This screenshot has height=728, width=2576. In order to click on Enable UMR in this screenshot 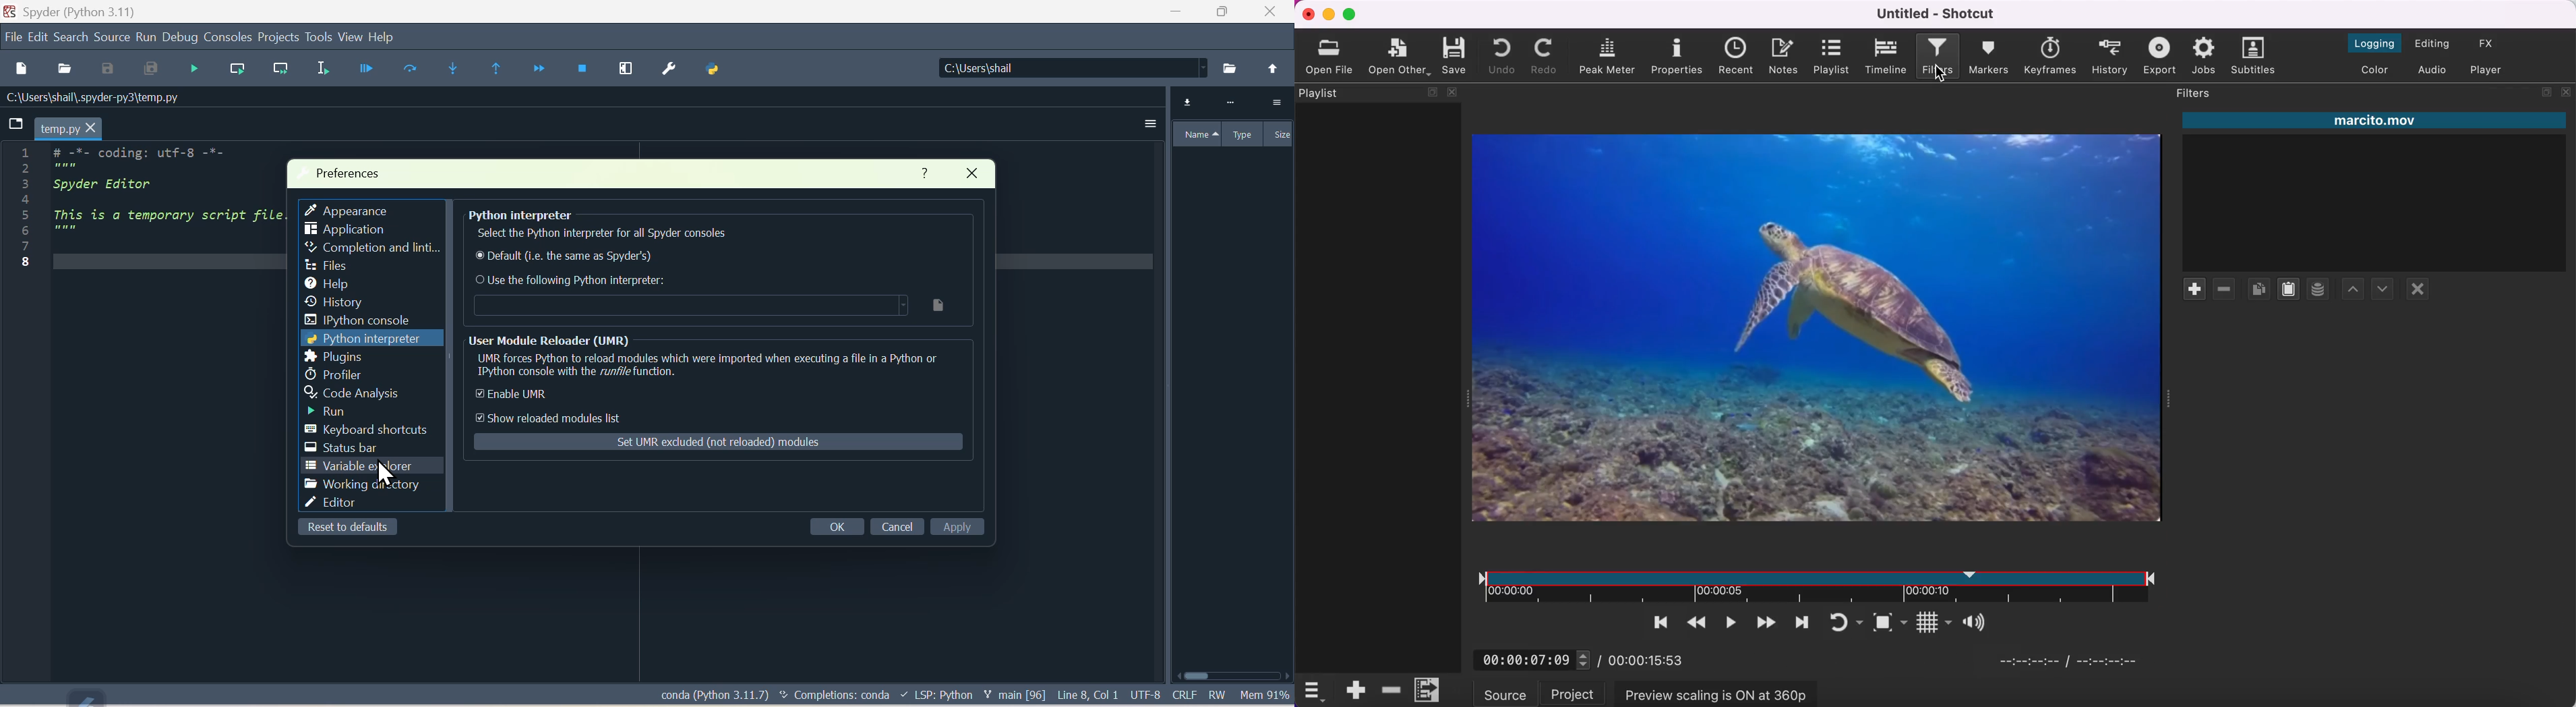, I will do `click(561, 397)`.